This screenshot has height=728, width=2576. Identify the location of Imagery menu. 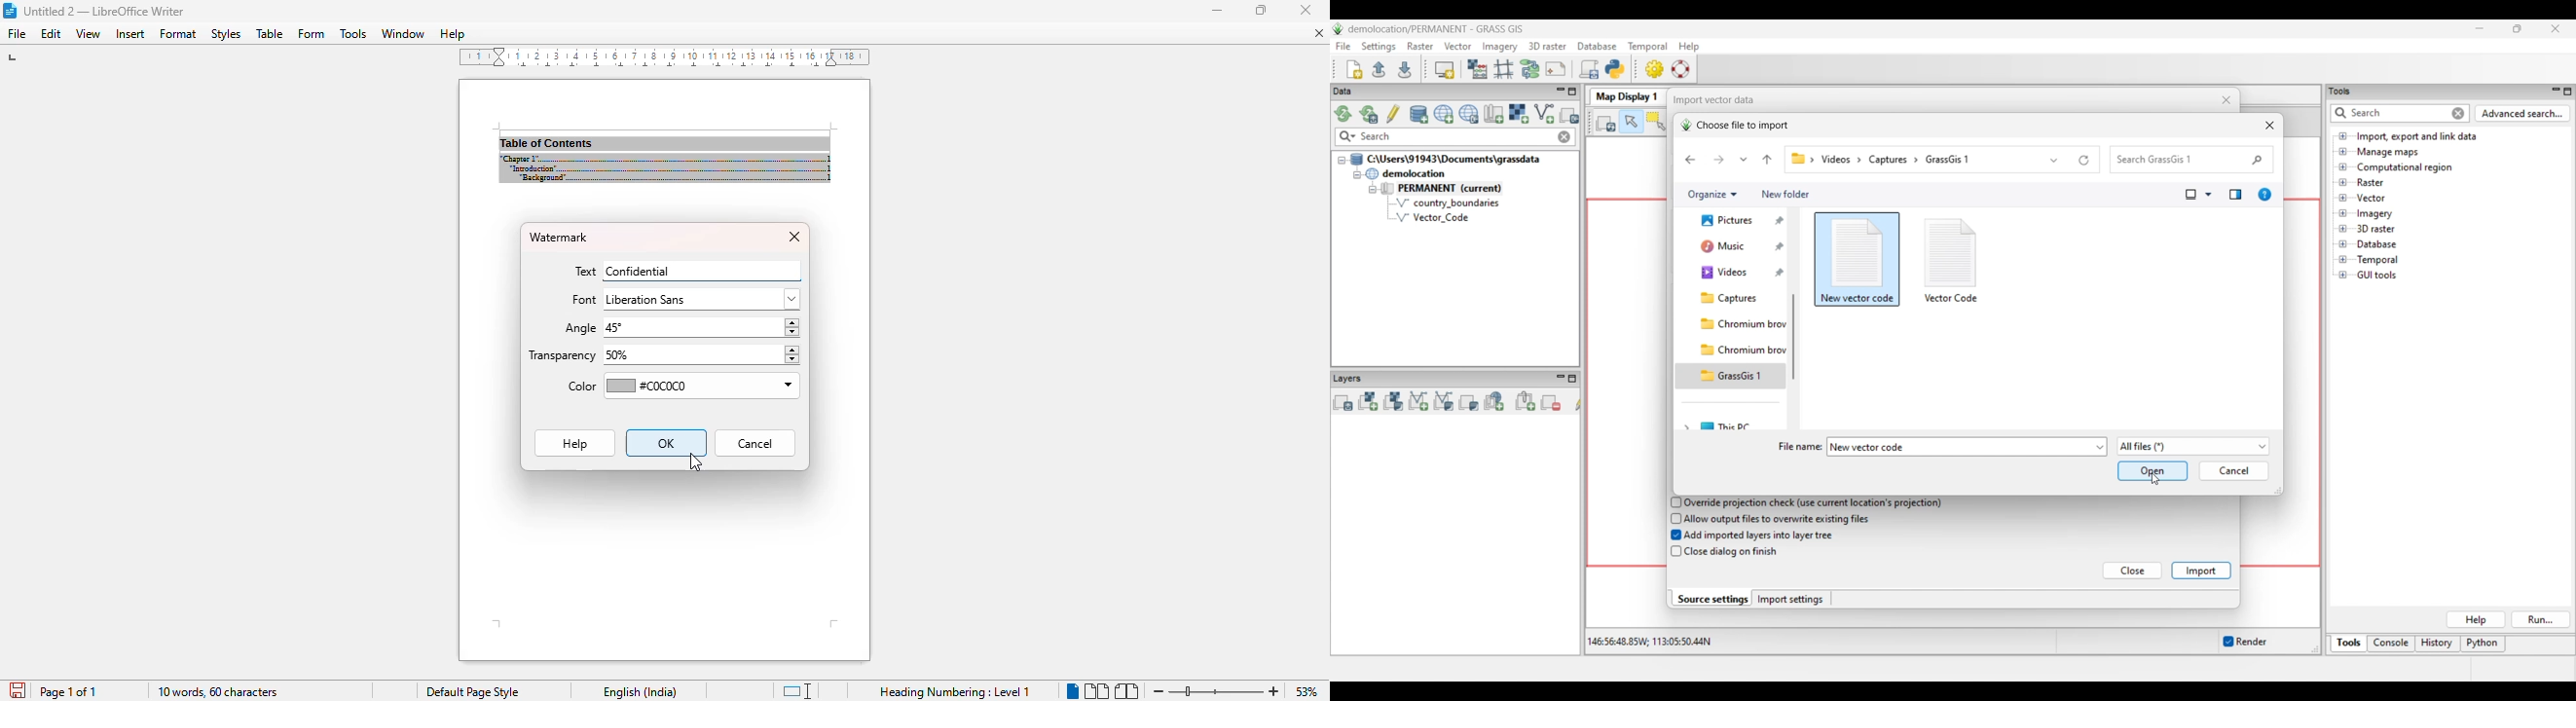
(1501, 47).